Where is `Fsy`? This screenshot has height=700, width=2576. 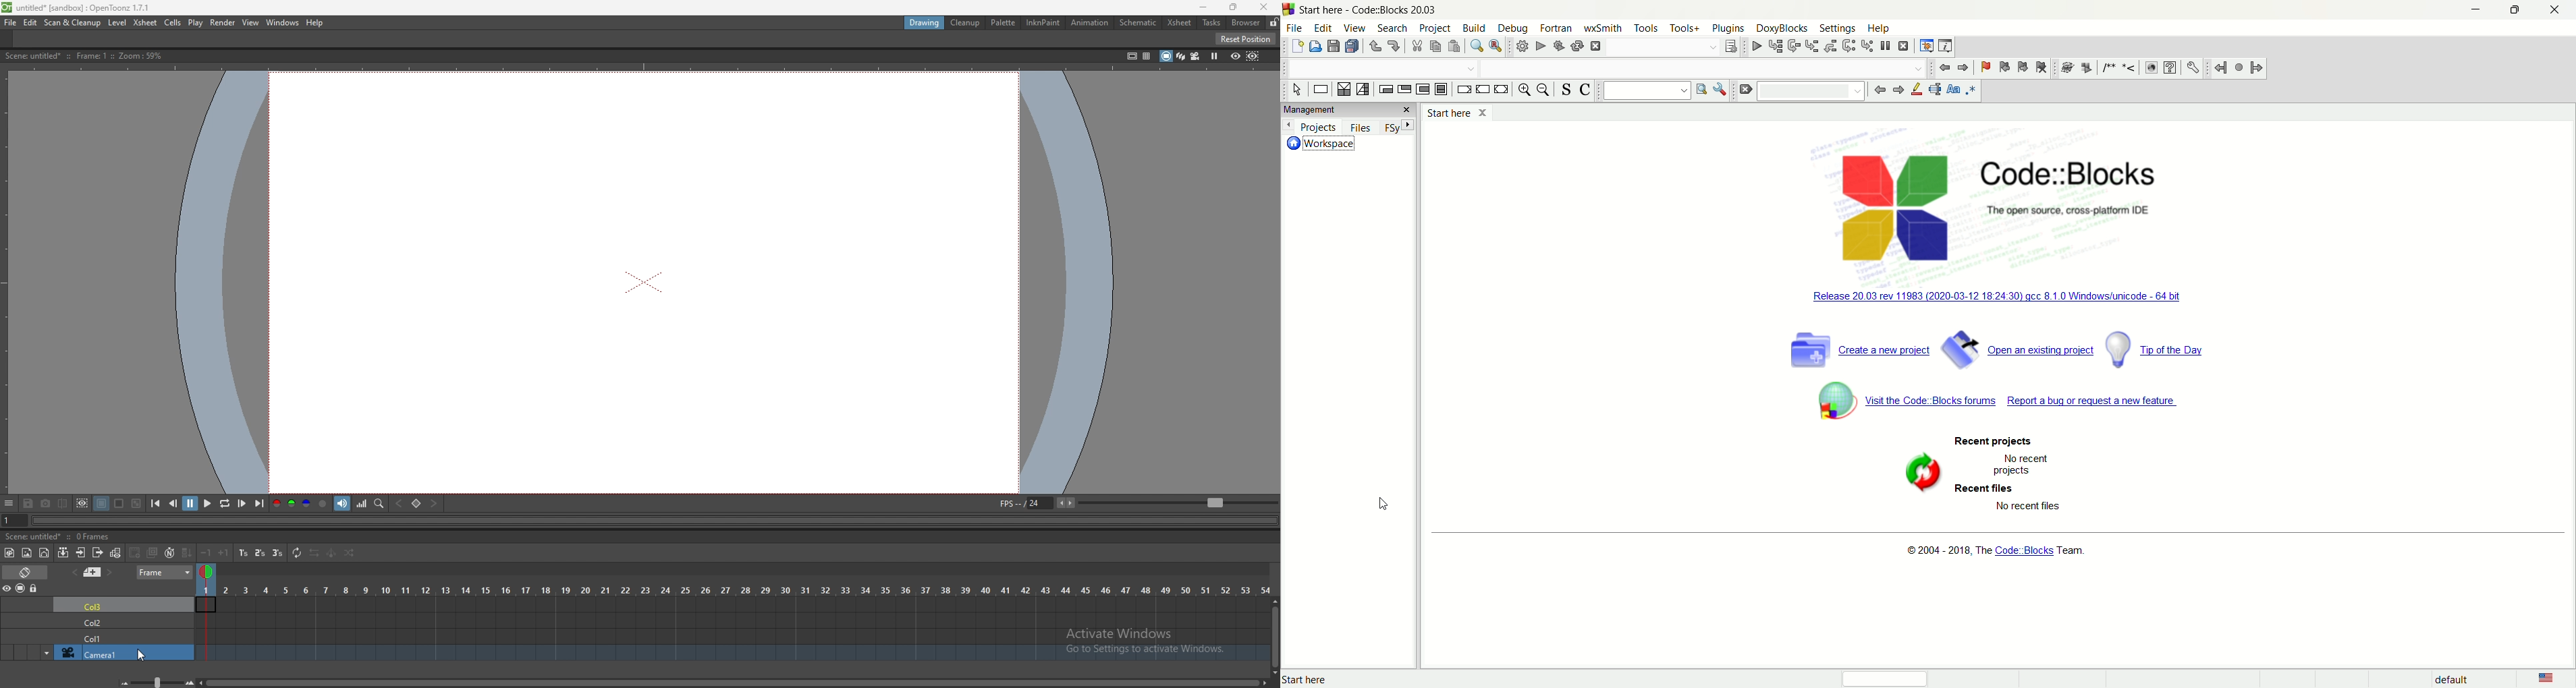 Fsy is located at coordinates (1398, 127).